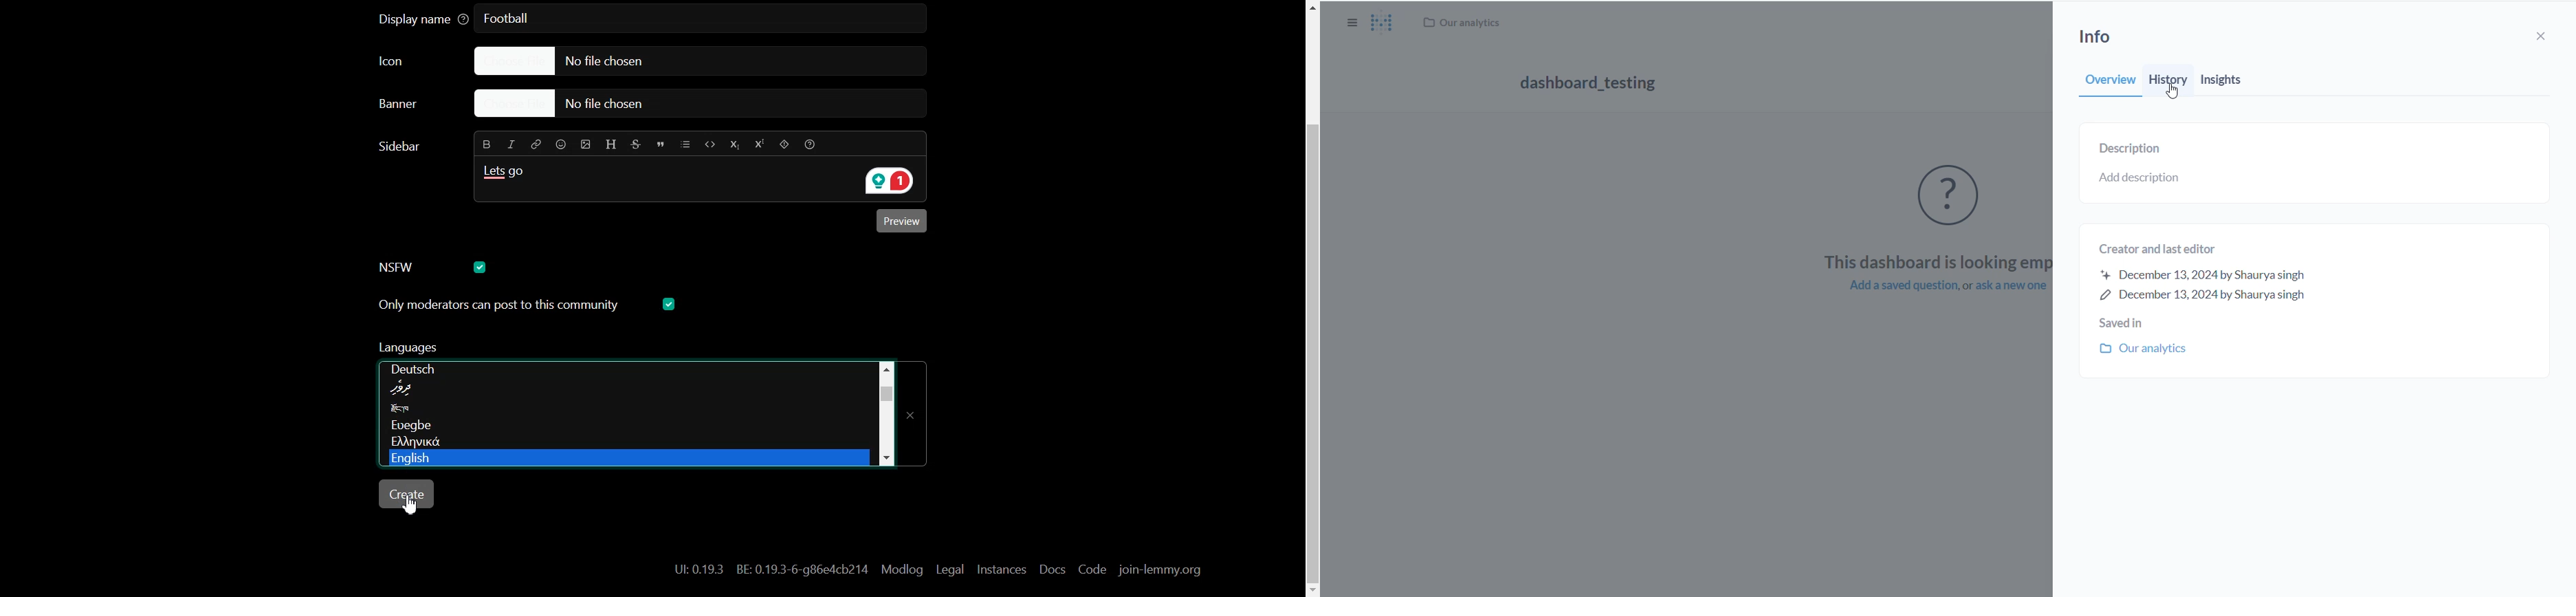 This screenshot has height=616, width=2576. What do you see at coordinates (1957, 197) in the screenshot?
I see `empty icon` at bounding box center [1957, 197].